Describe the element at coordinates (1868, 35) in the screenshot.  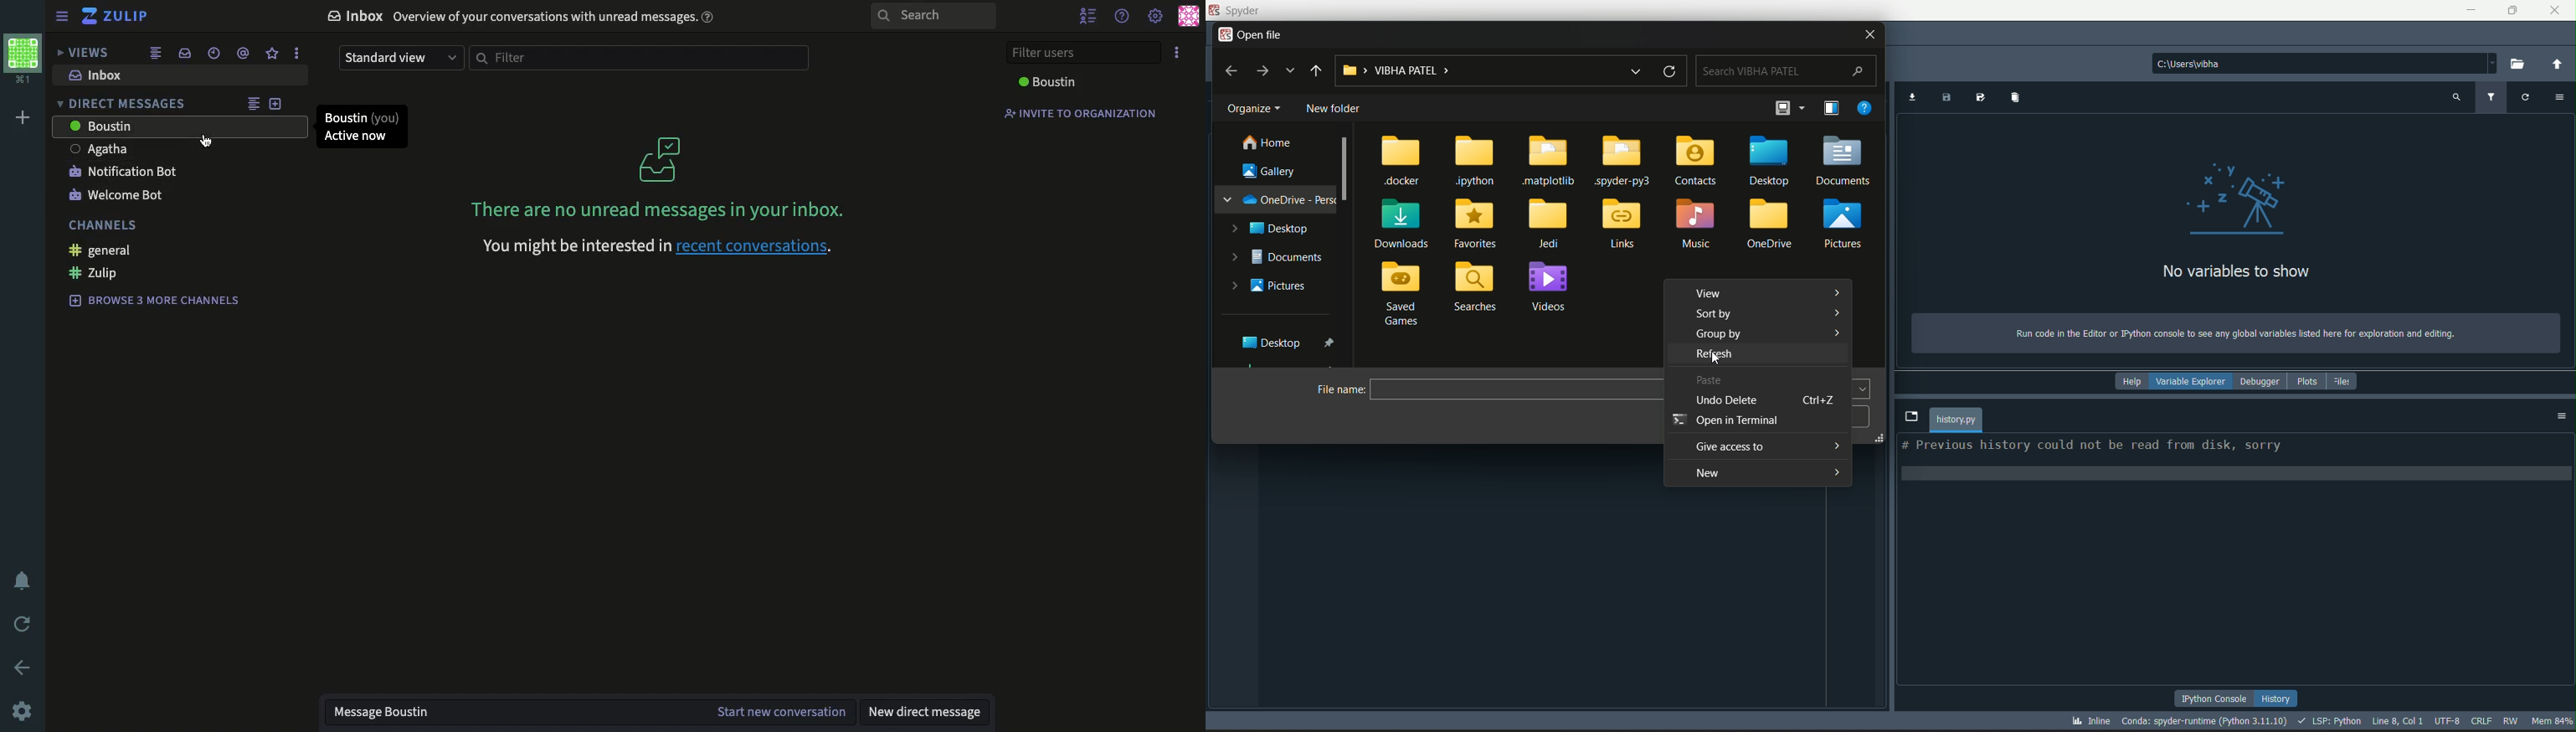
I see `close` at that location.